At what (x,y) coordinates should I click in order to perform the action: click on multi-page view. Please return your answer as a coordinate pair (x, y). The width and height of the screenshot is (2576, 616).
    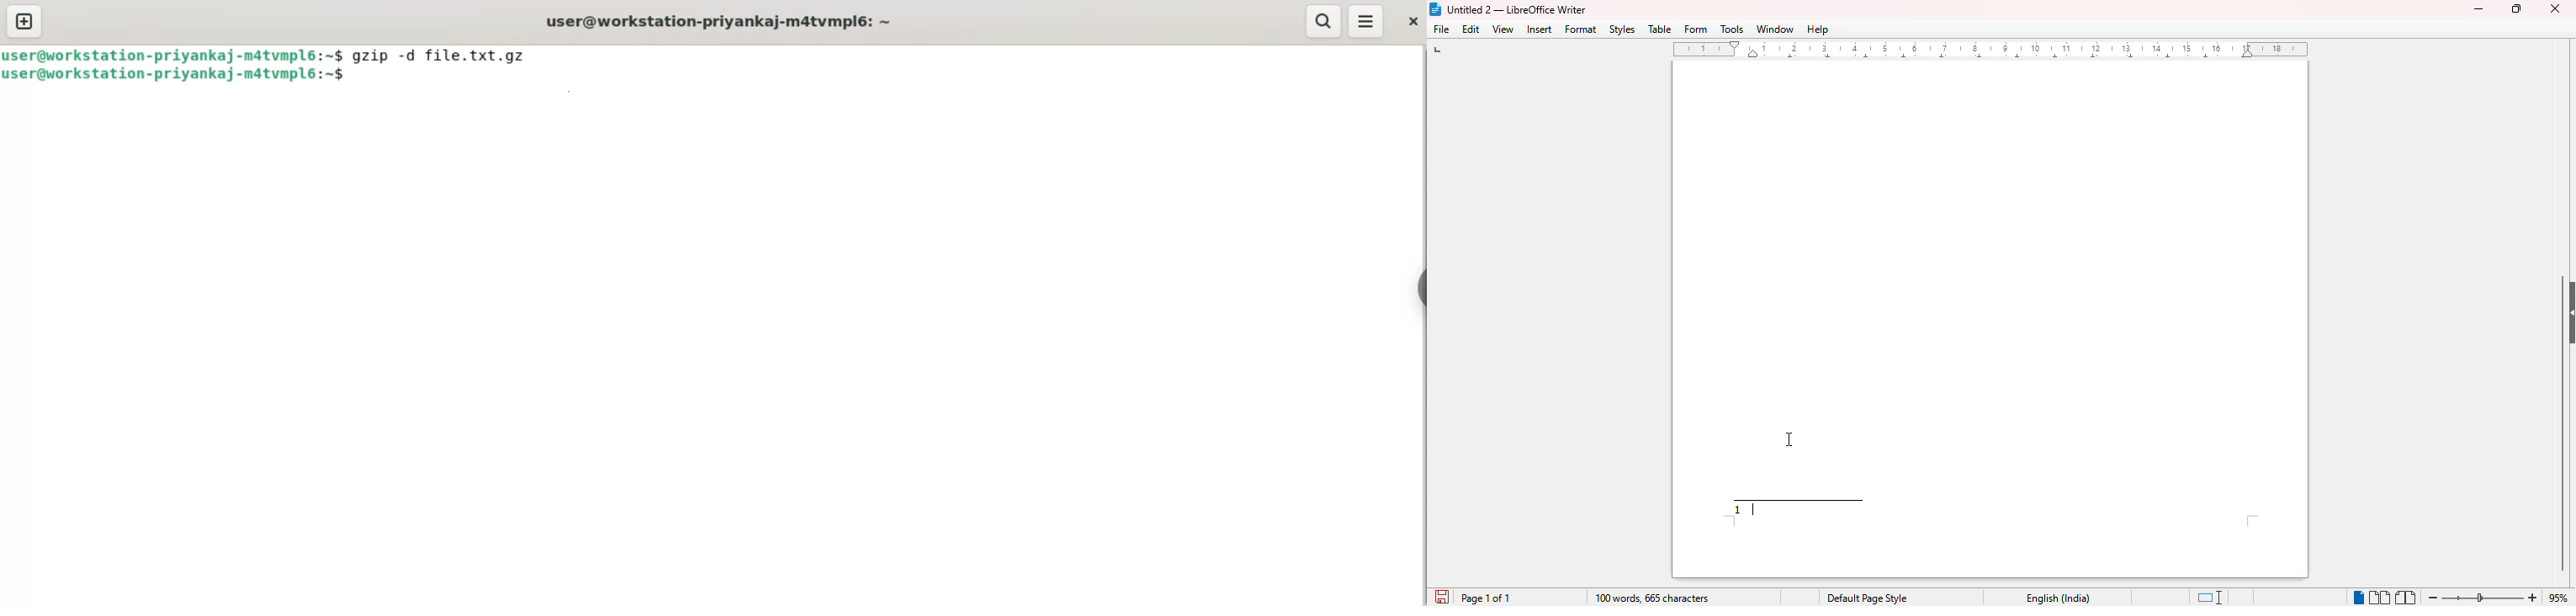
    Looking at the image, I should click on (2380, 598).